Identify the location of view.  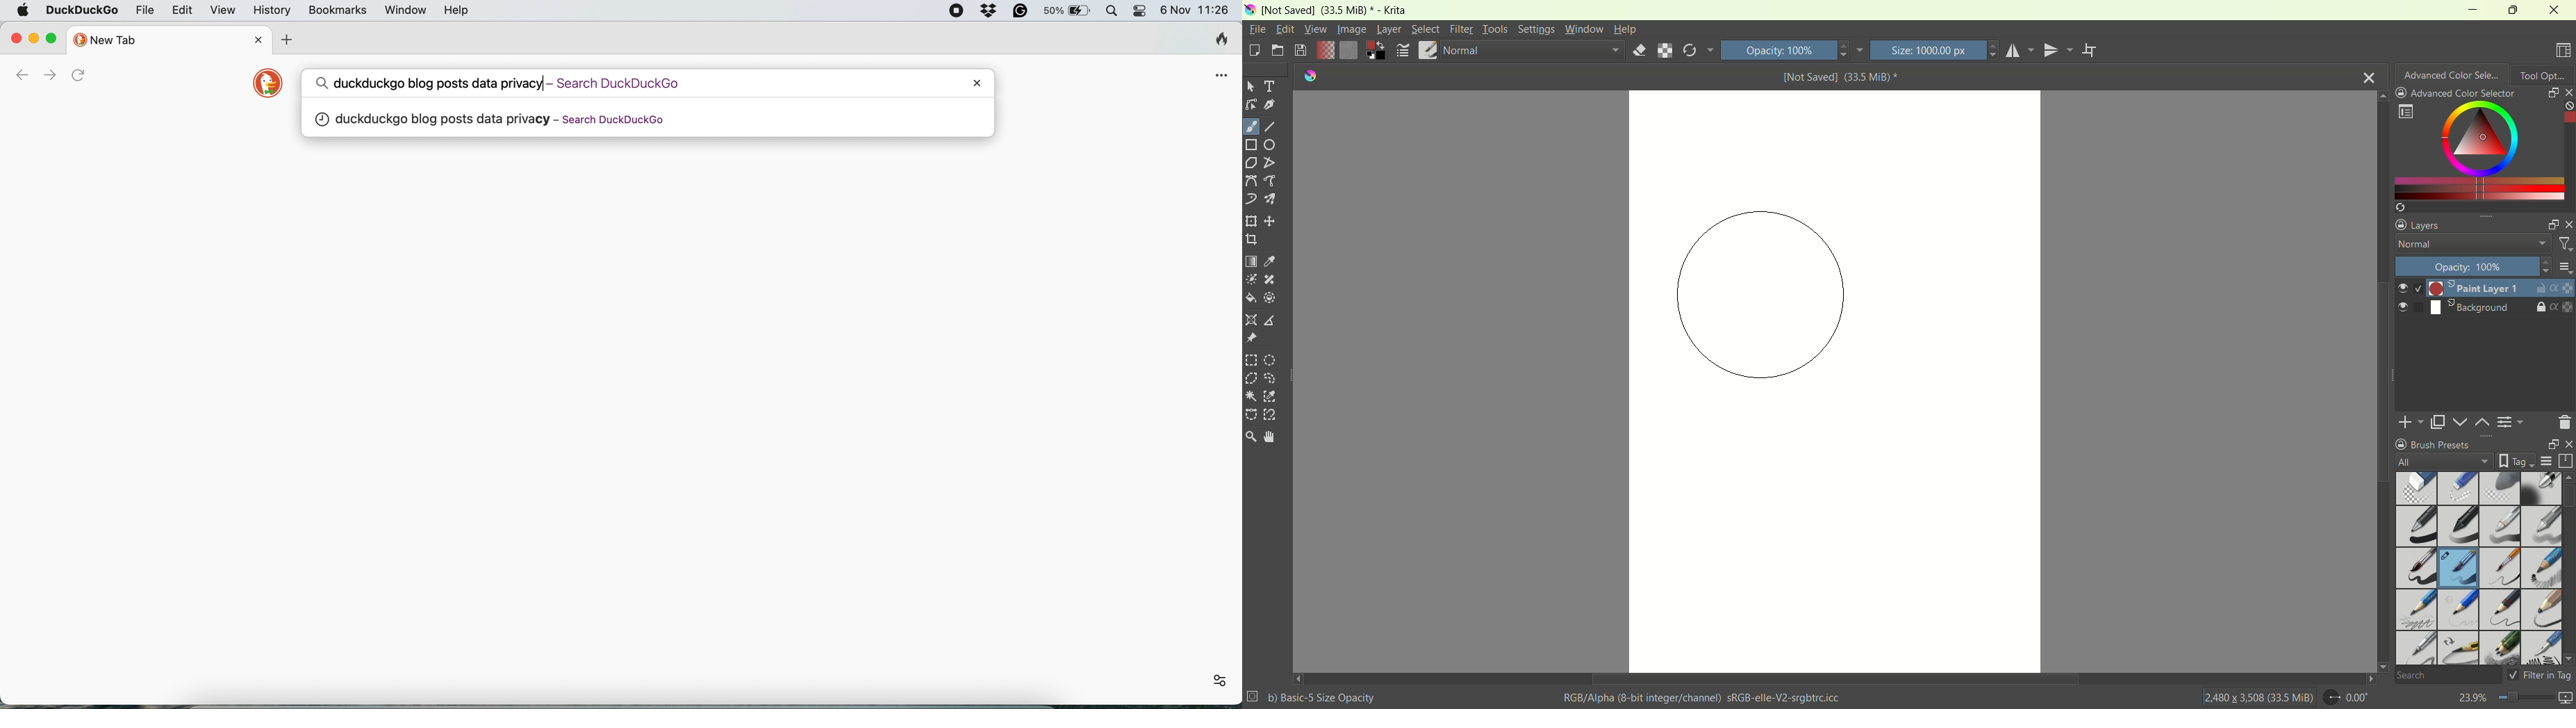
(1314, 29).